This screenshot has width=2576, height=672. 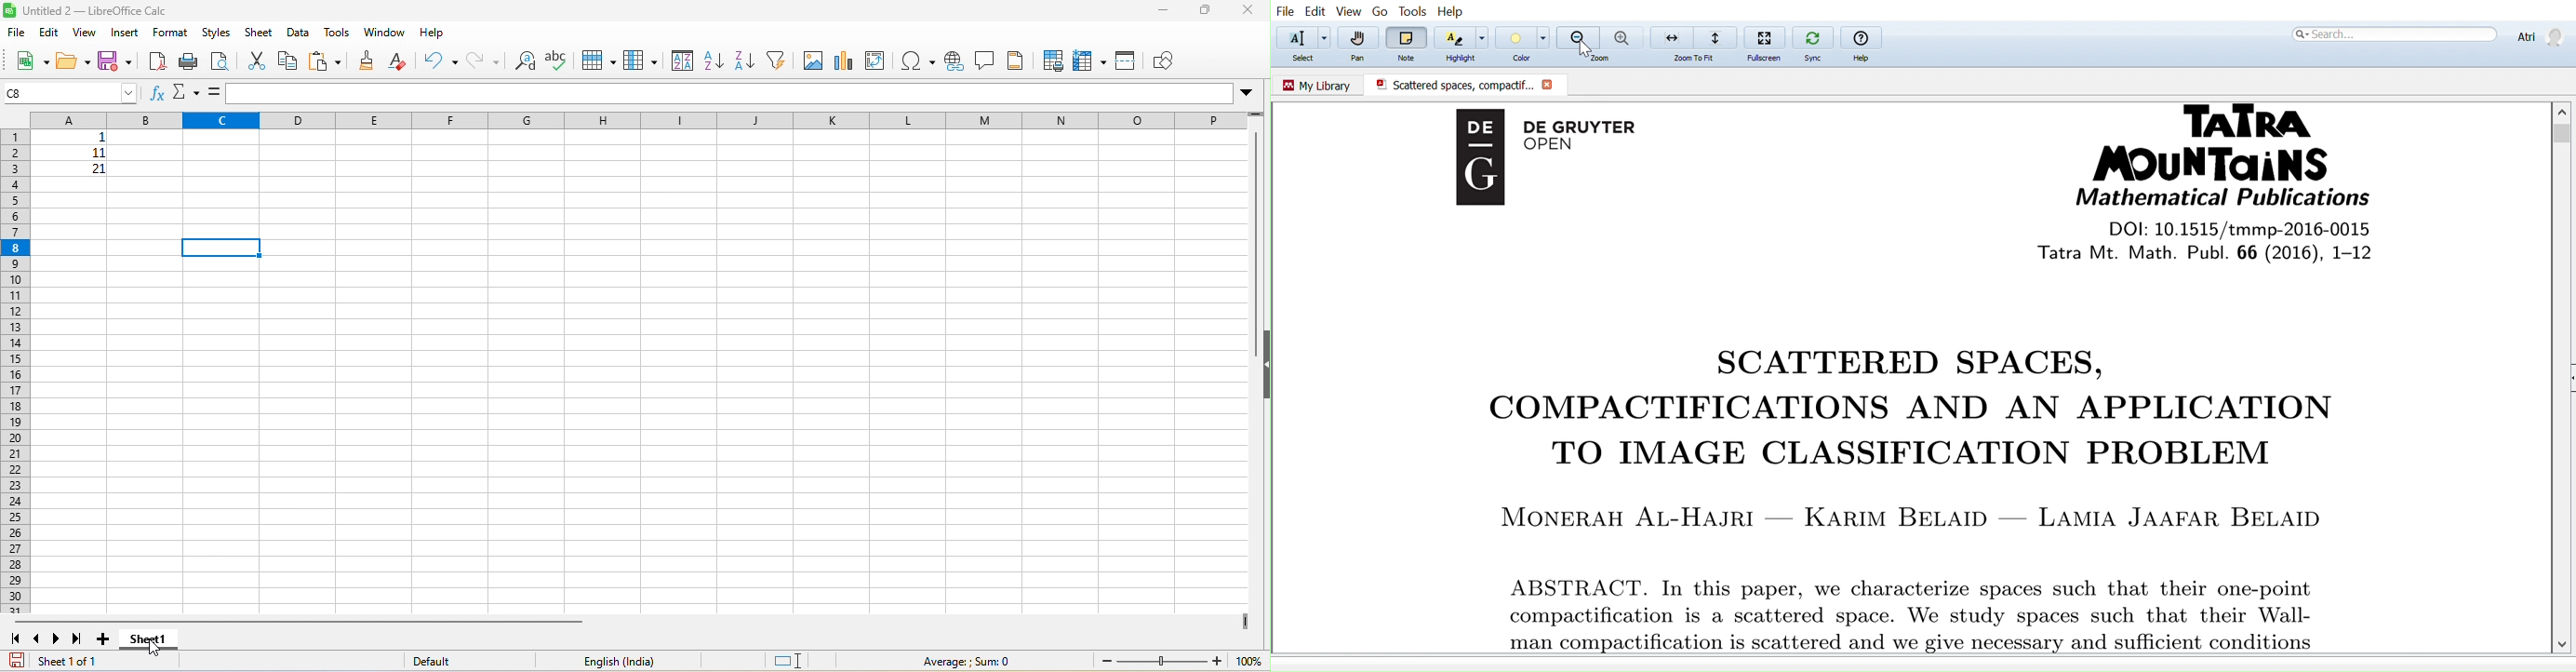 I want to click on close, so click(x=1251, y=10).